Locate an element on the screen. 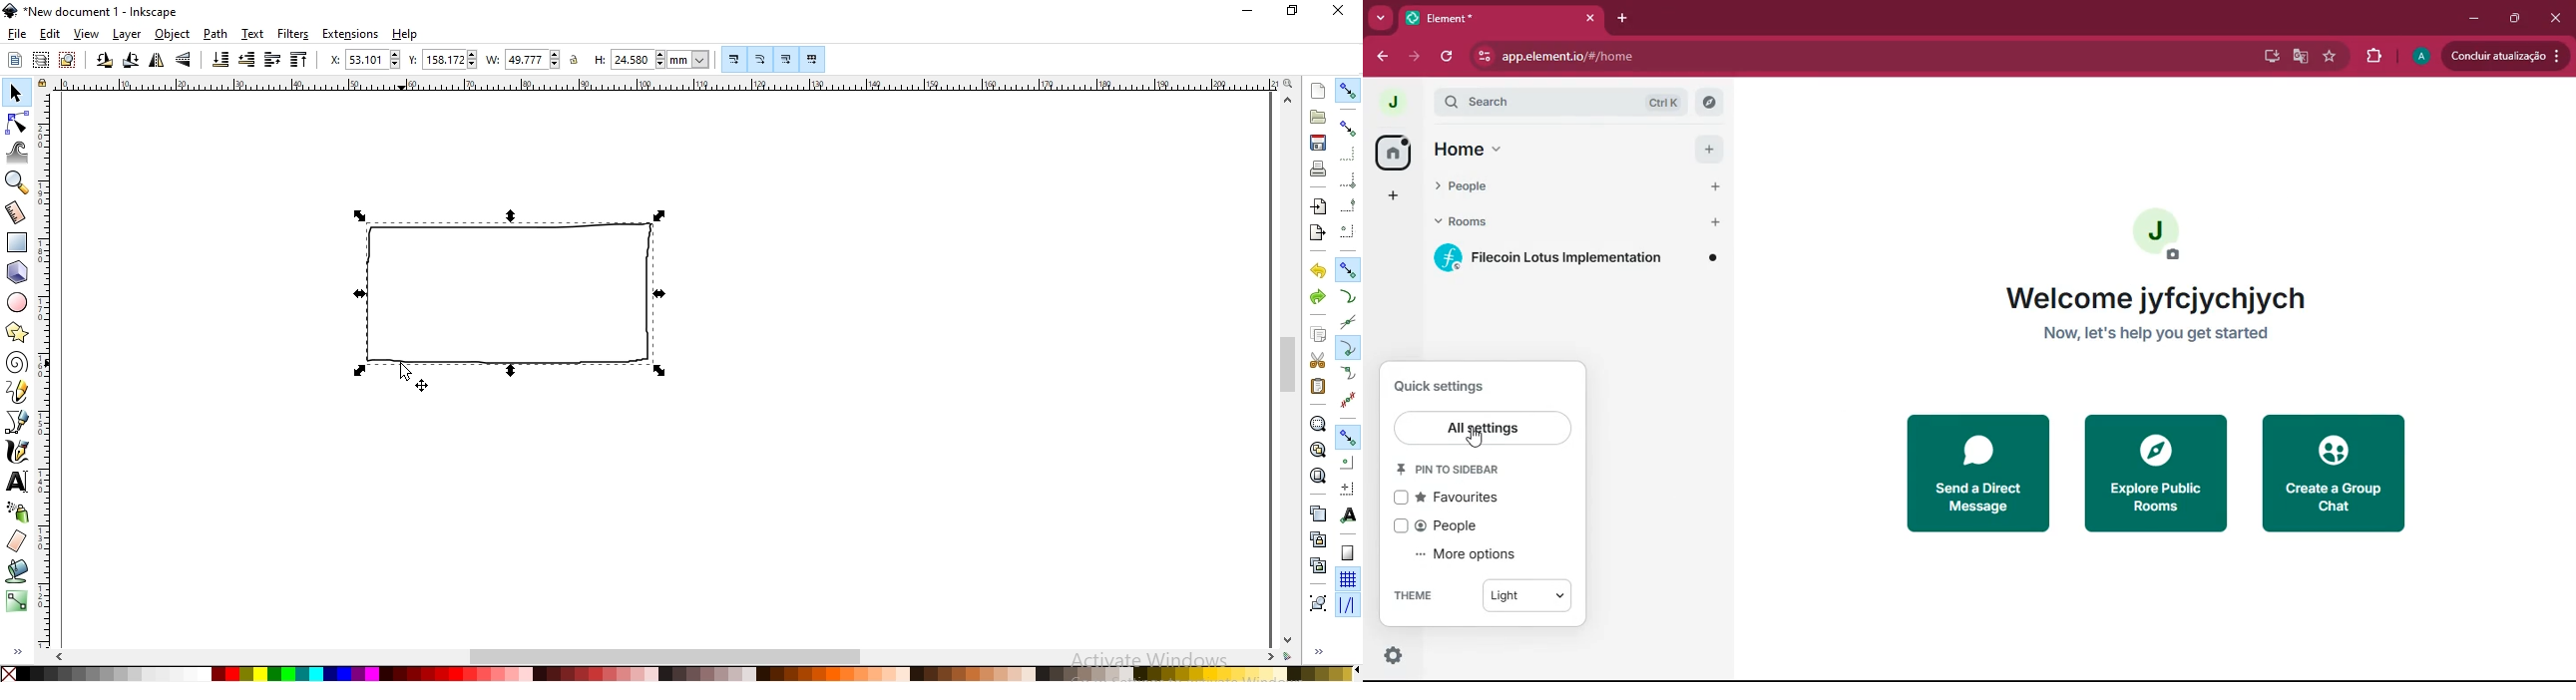 The width and height of the screenshot is (2576, 700). snap bounding boxes is located at coordinates (1350, 127).